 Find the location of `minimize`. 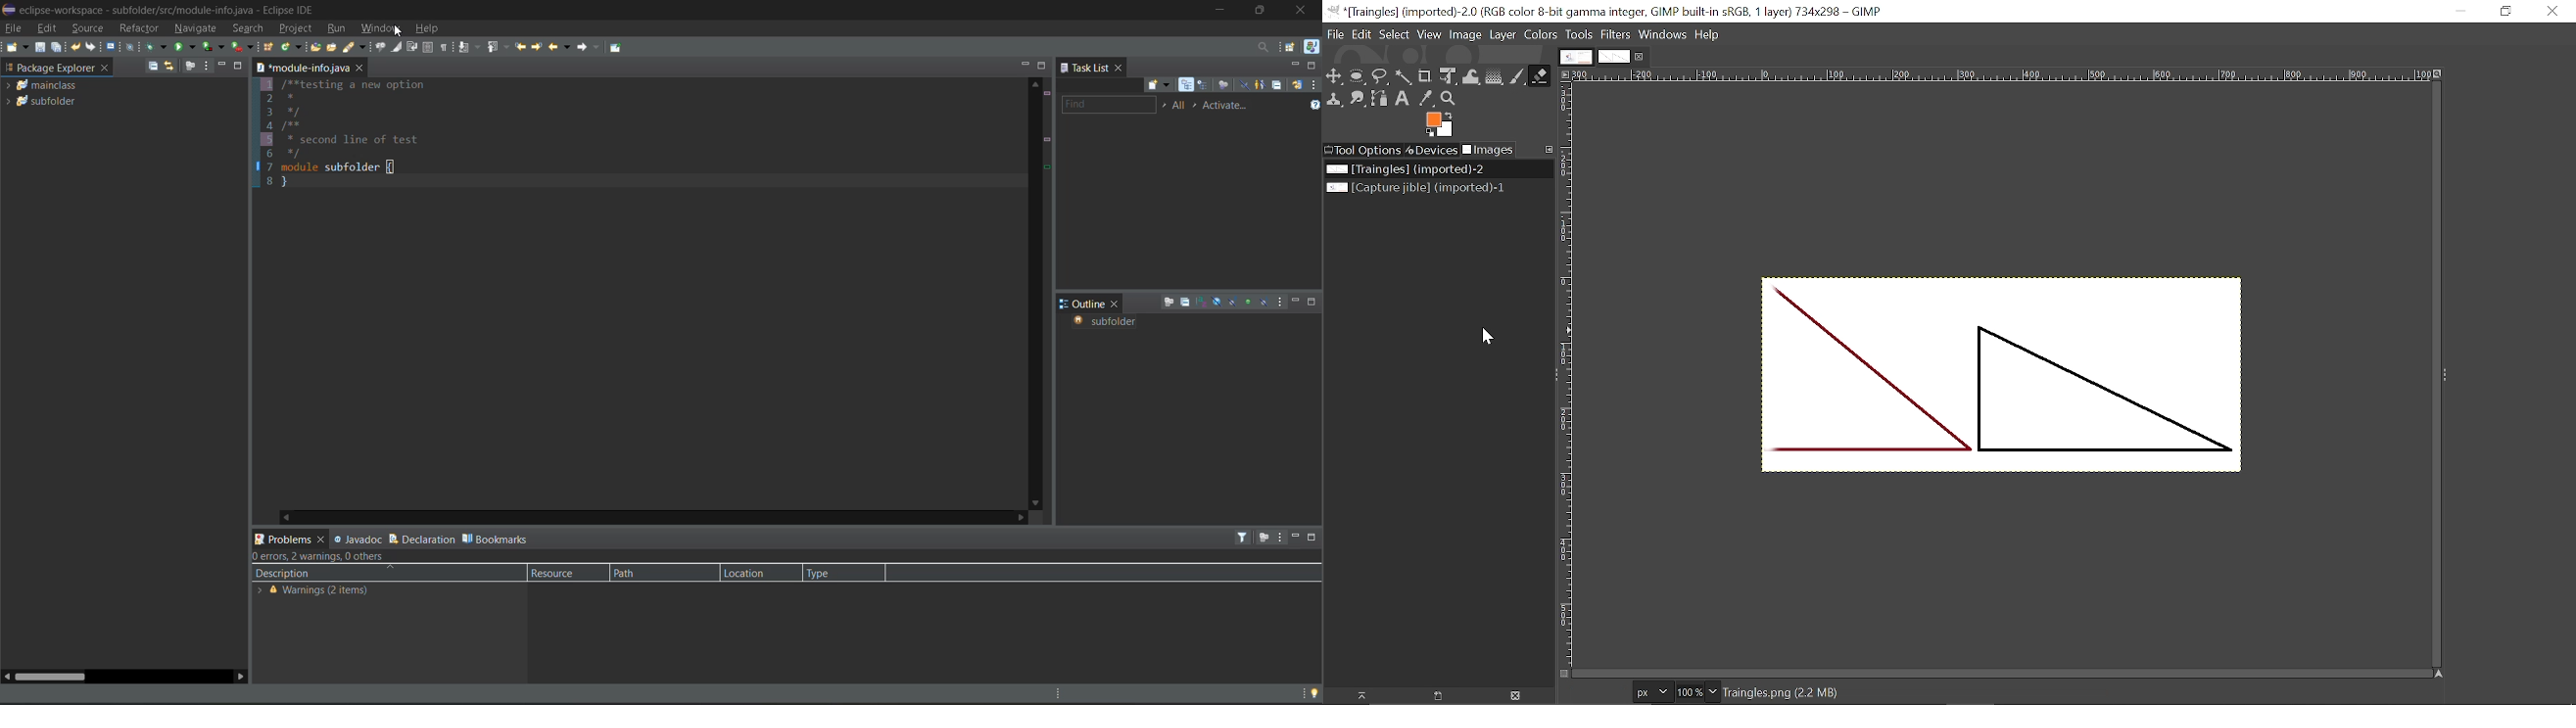

minimize is located at coordinates (1218, 10).